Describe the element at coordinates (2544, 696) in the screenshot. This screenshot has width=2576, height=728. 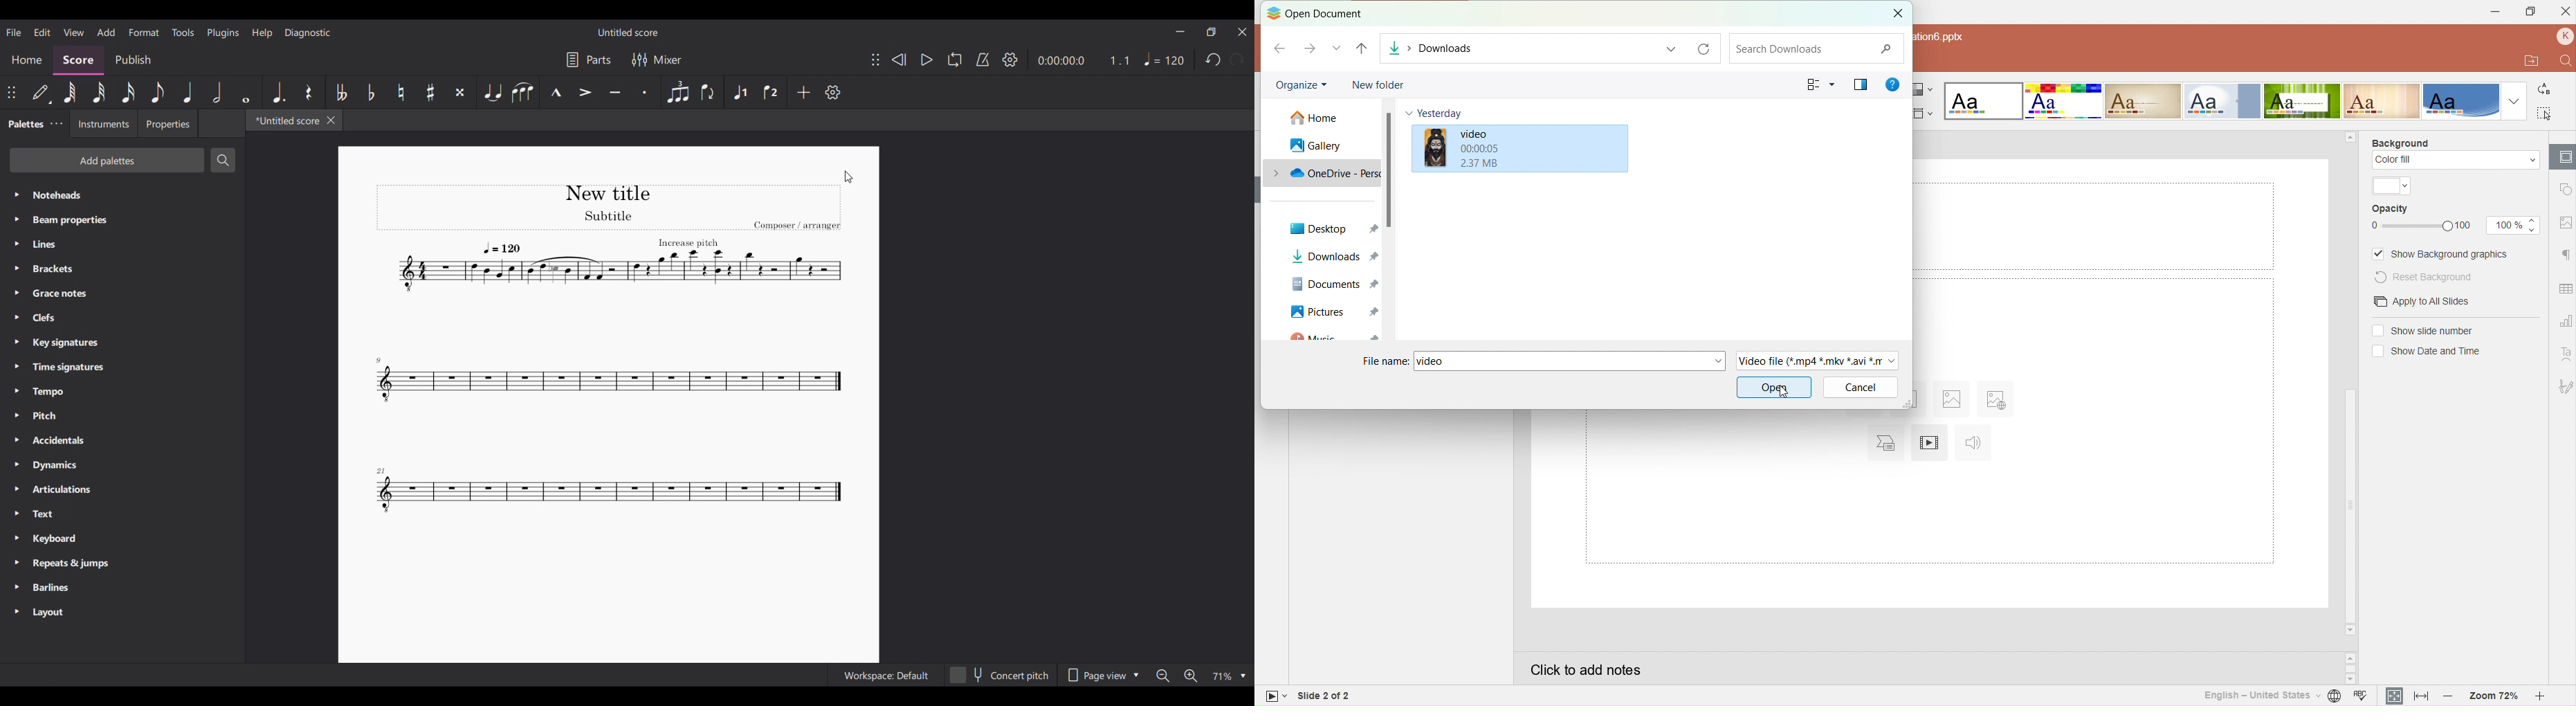
I see `Zoom in` at that location.